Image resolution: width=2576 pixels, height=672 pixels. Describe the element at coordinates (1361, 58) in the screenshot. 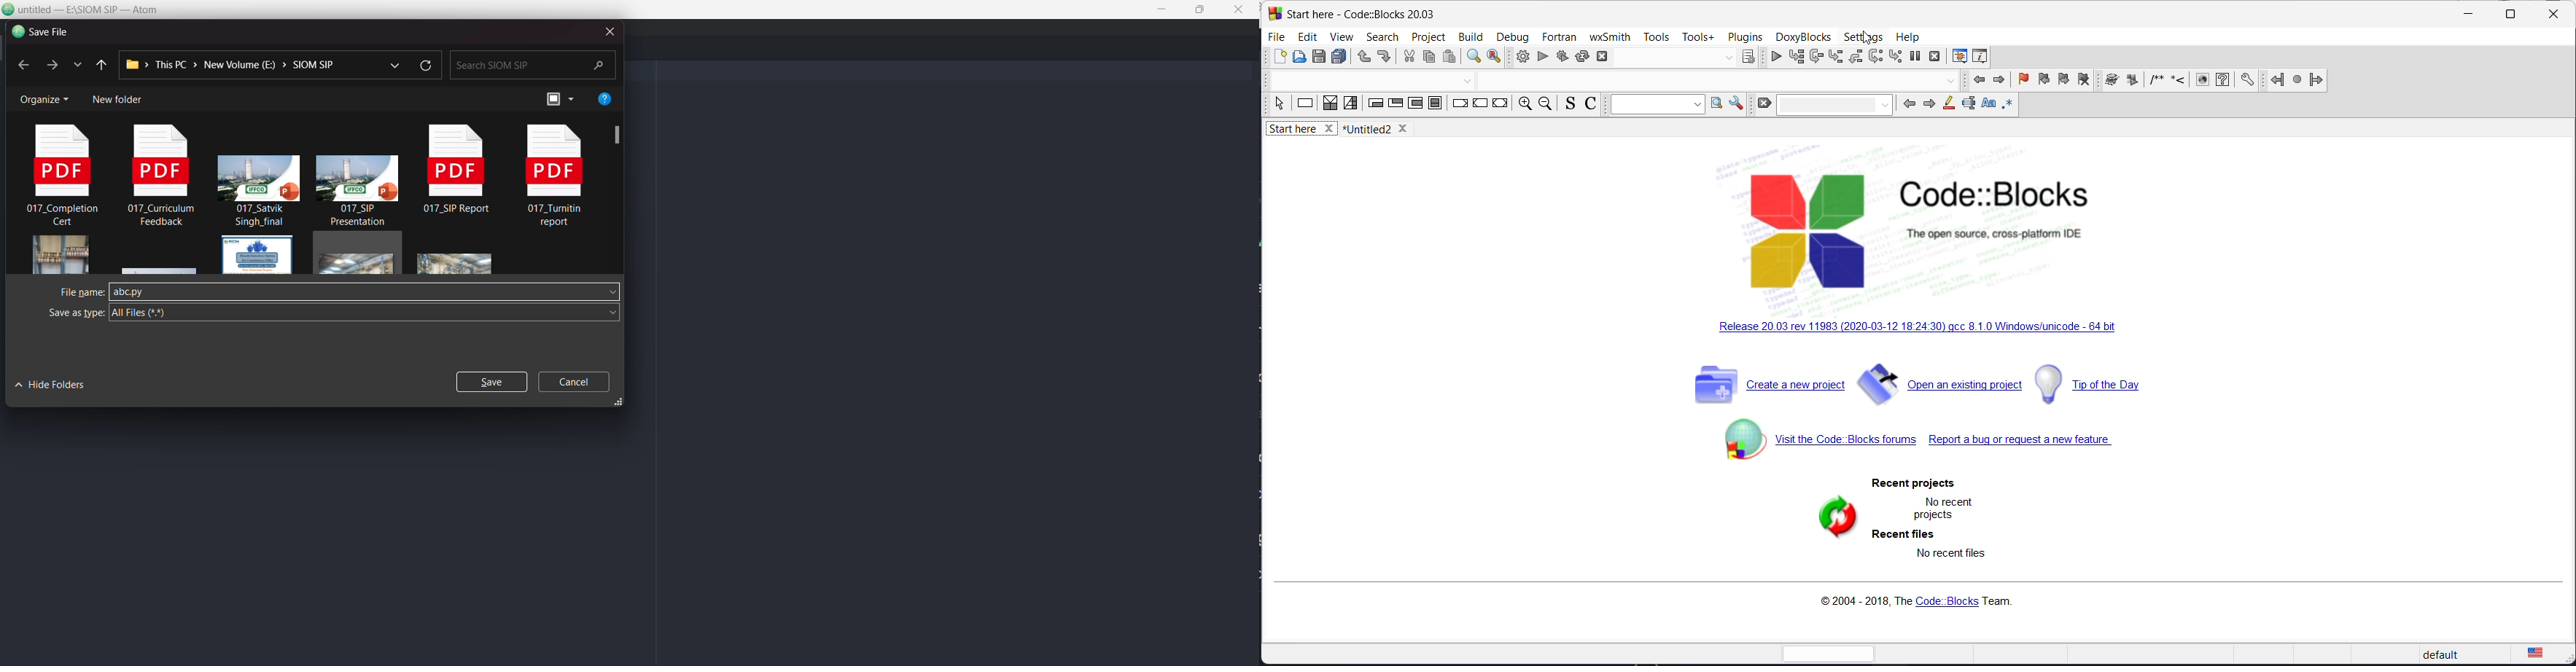

I see `undo` at that location.